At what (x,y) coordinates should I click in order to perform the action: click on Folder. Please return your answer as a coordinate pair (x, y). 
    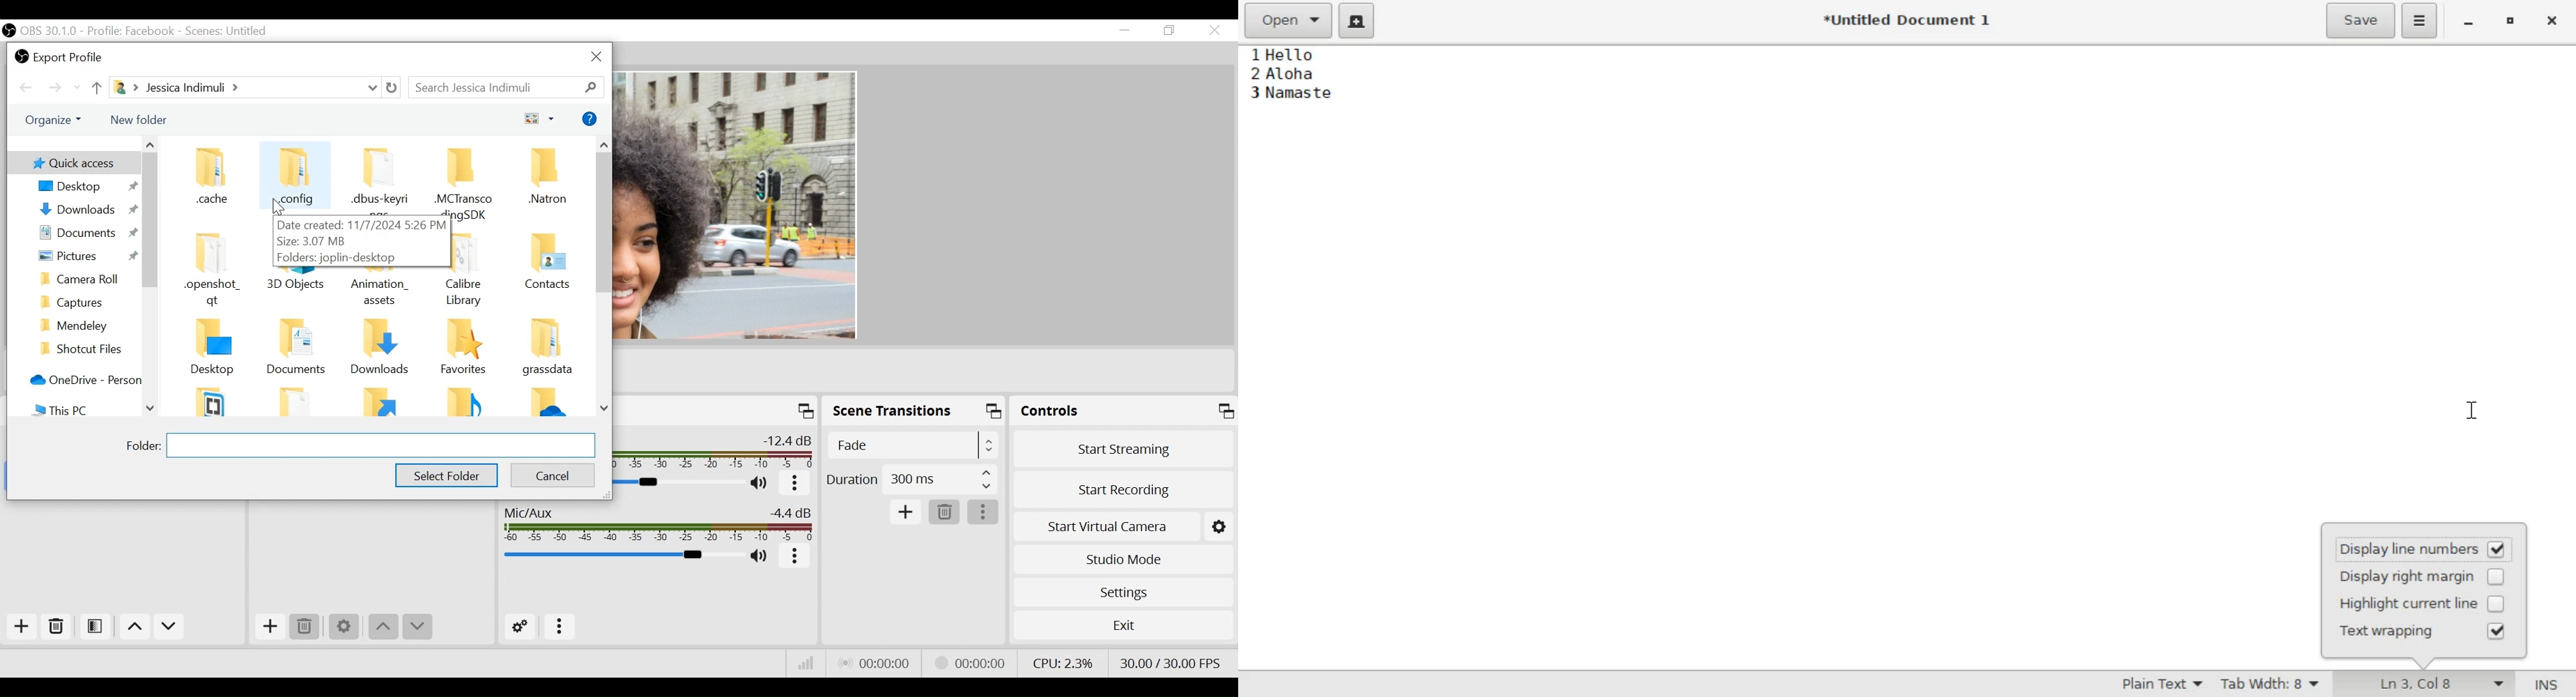
    Looking at the image, I should click on (464, 350).